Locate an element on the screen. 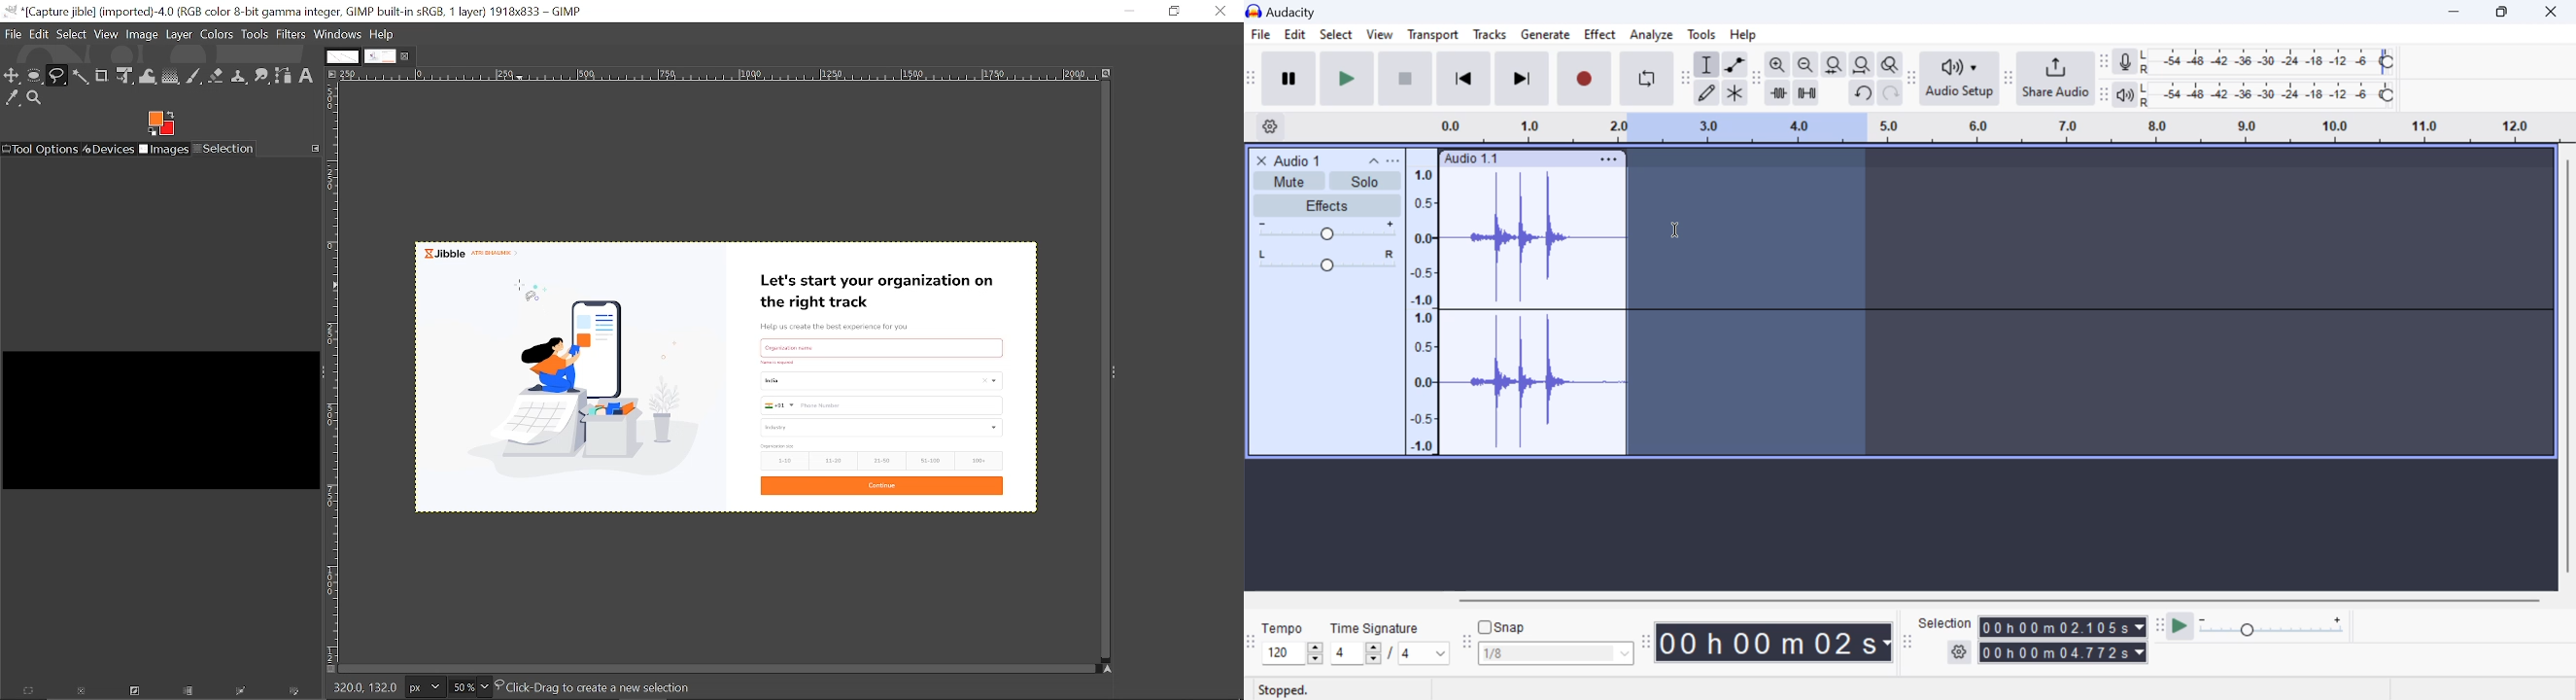 This screenshot has height=700, width=2576. Gradient is located at coordinates (170, 77).